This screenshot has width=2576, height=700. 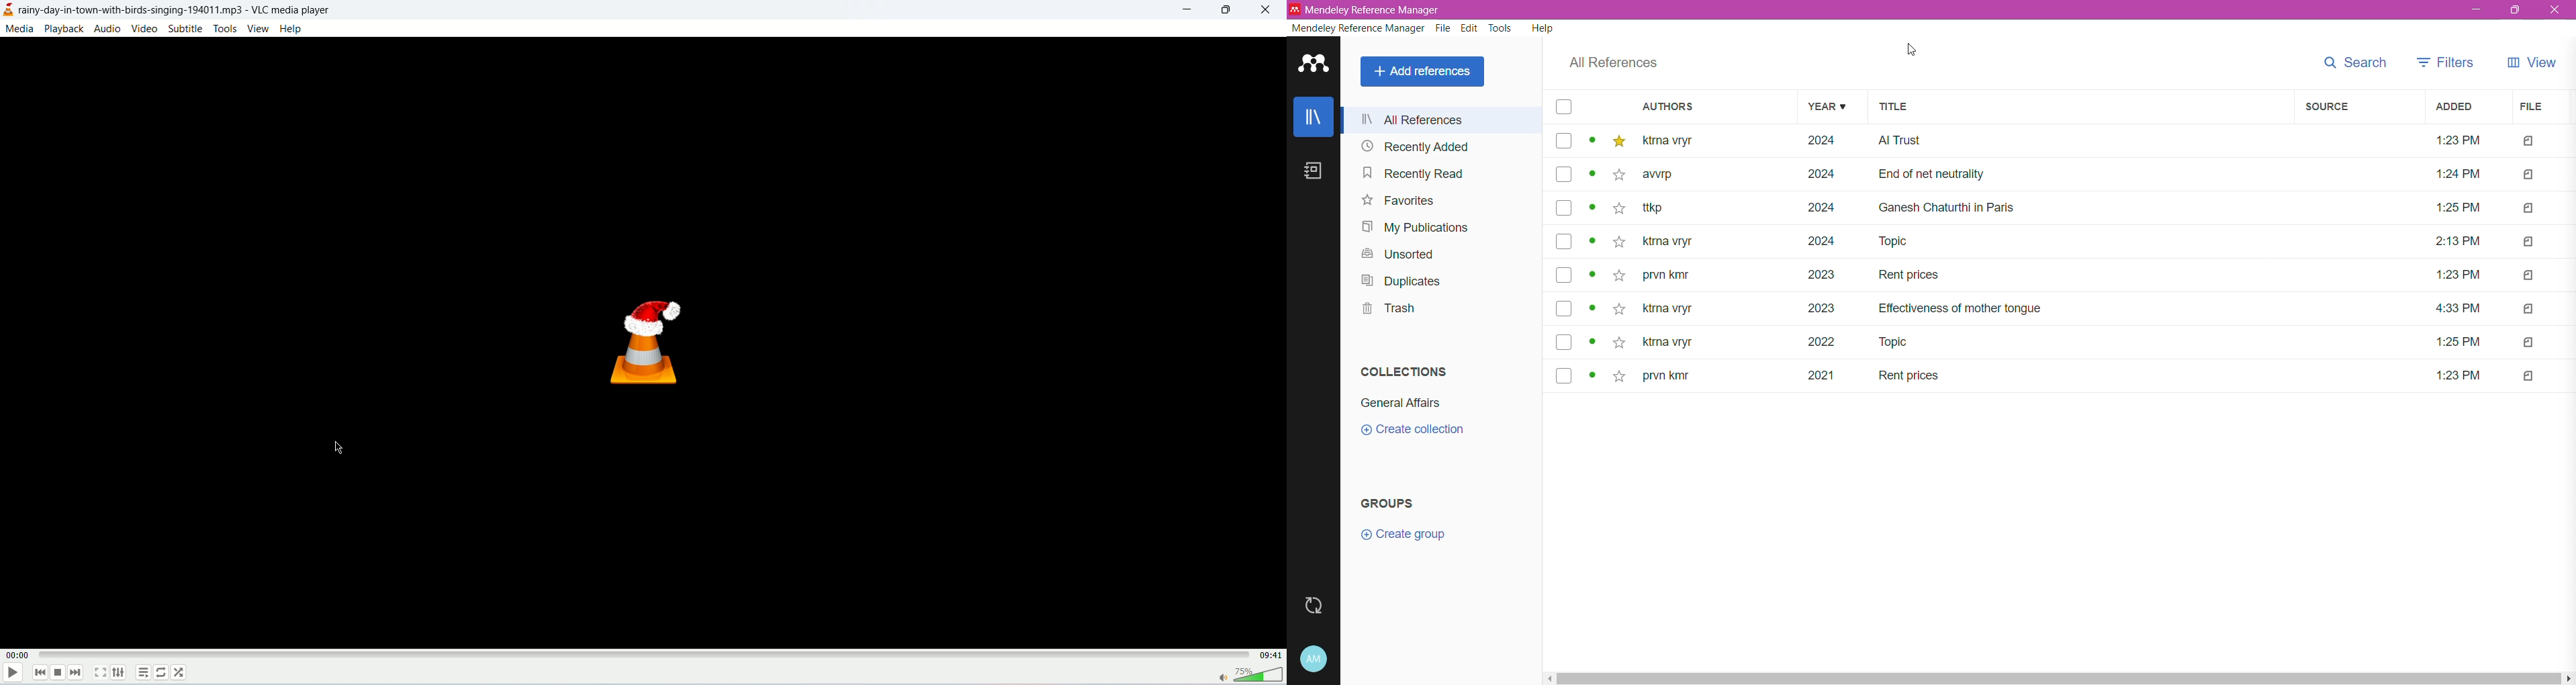 What do you see at coordinates (2458, 207) in the screenshot?
I see `1:25 PM` at bounding box center [2458, 207].